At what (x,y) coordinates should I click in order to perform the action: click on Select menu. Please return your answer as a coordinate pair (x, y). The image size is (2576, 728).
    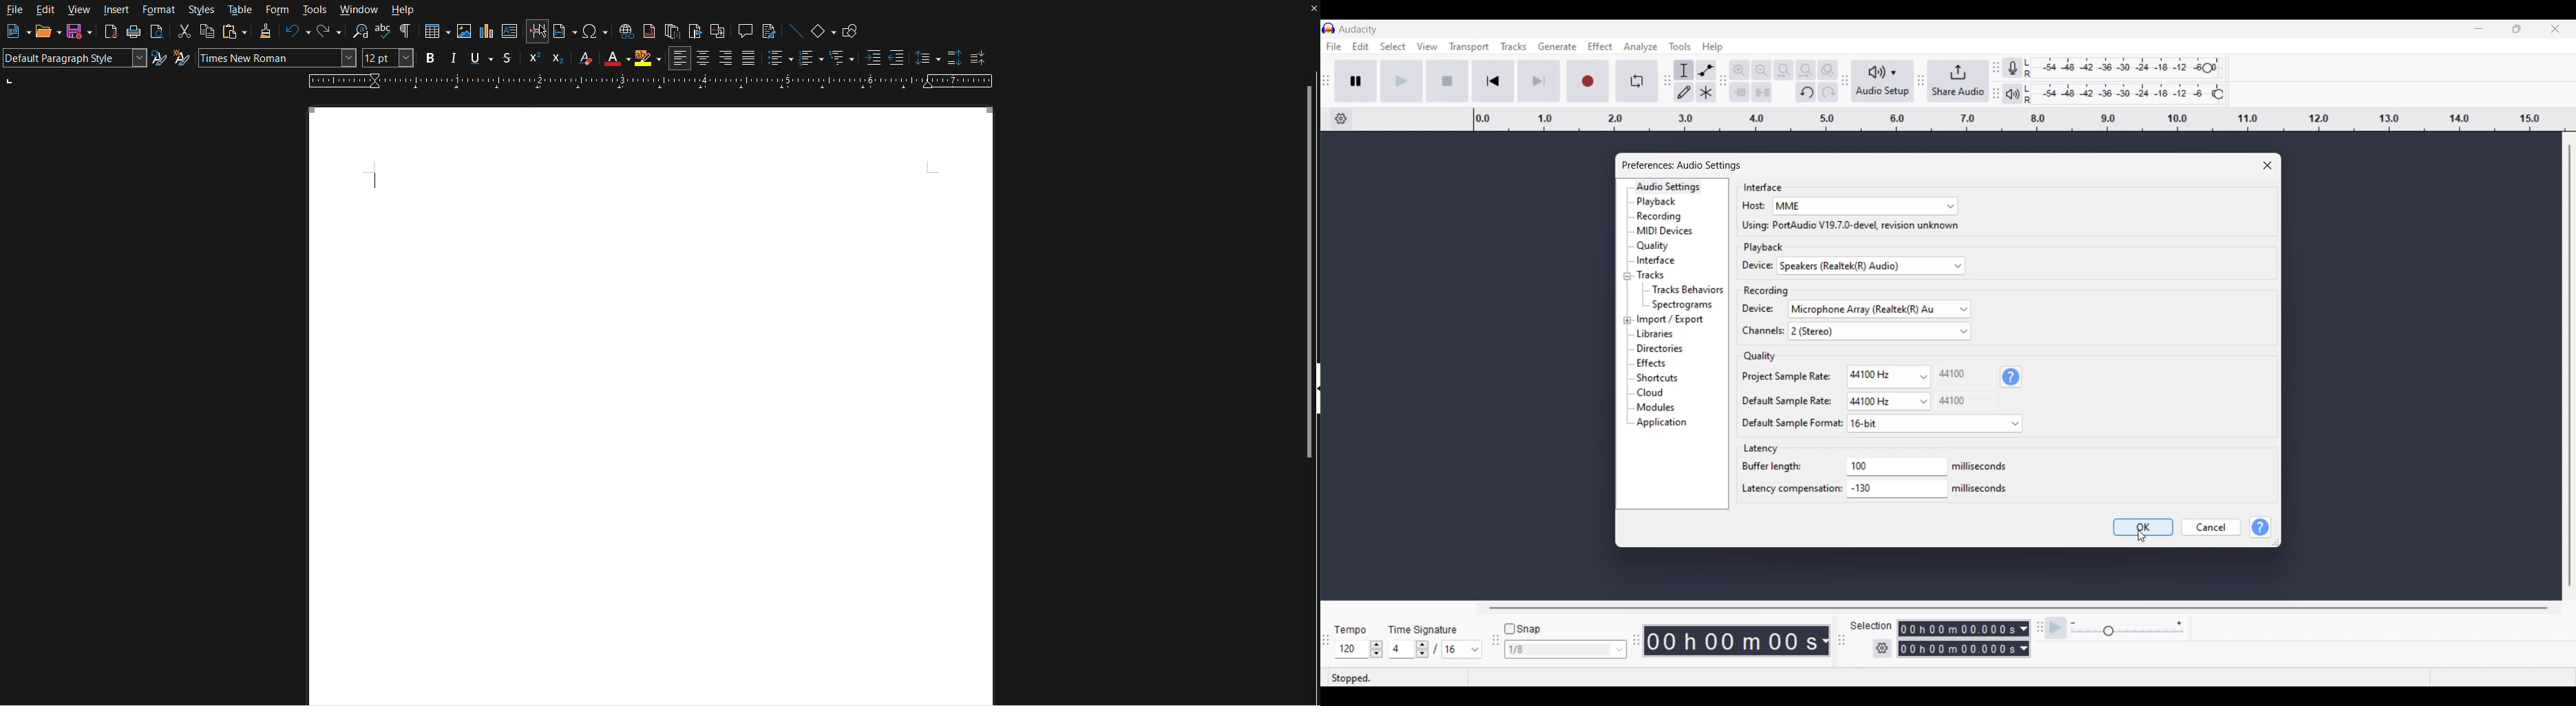
    Looking at the image, I should click on (1393, 47).